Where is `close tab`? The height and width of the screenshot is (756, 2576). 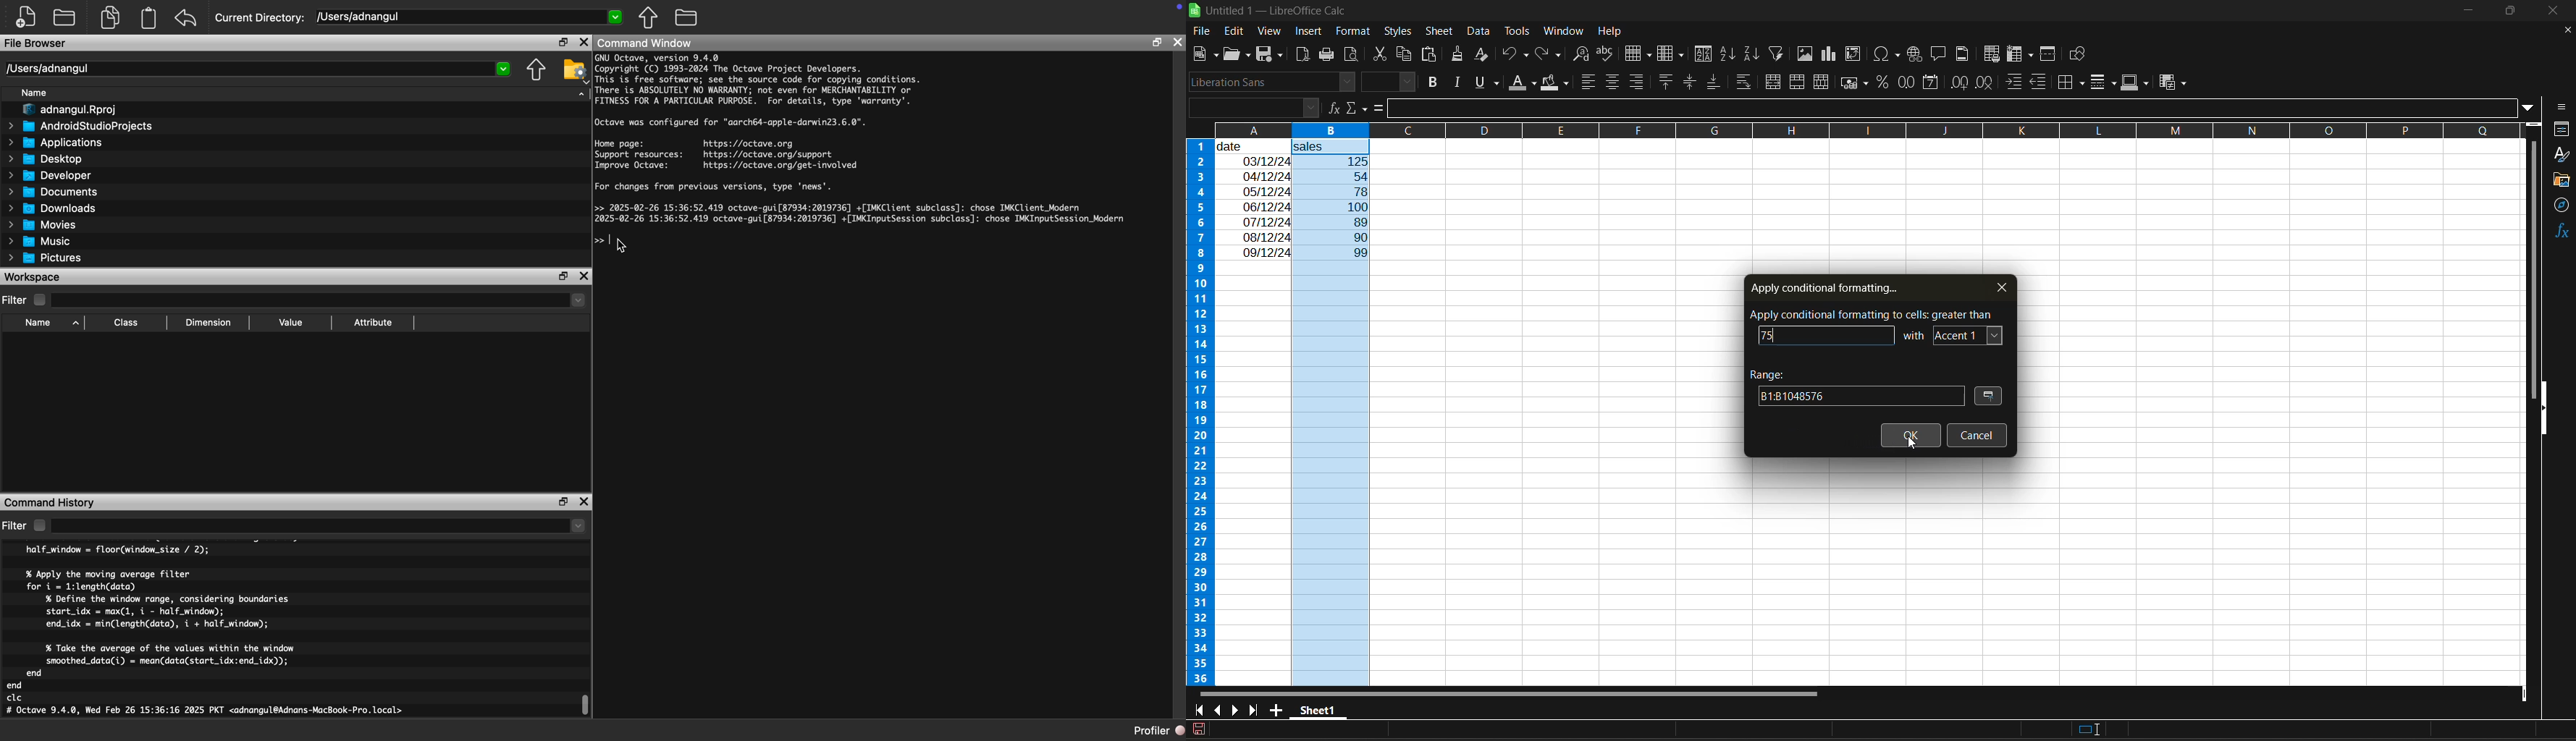 close tab is located at coordinates (1996, 287).